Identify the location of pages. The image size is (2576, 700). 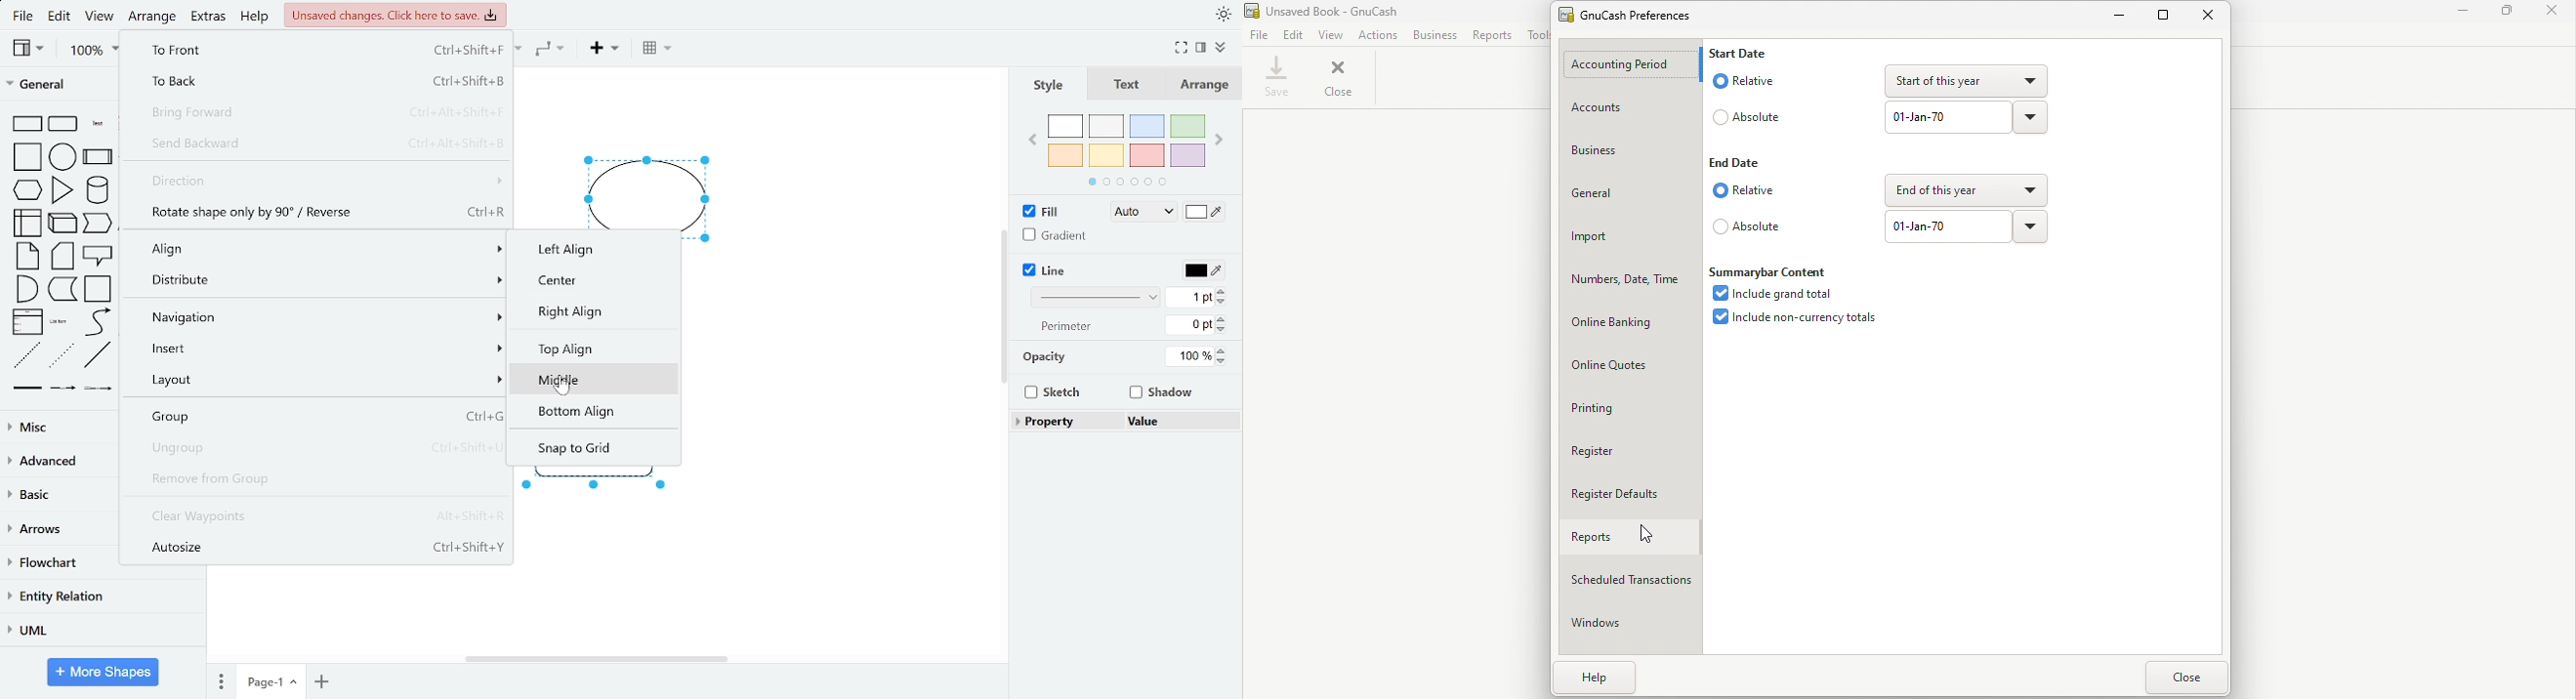
(218, 682).